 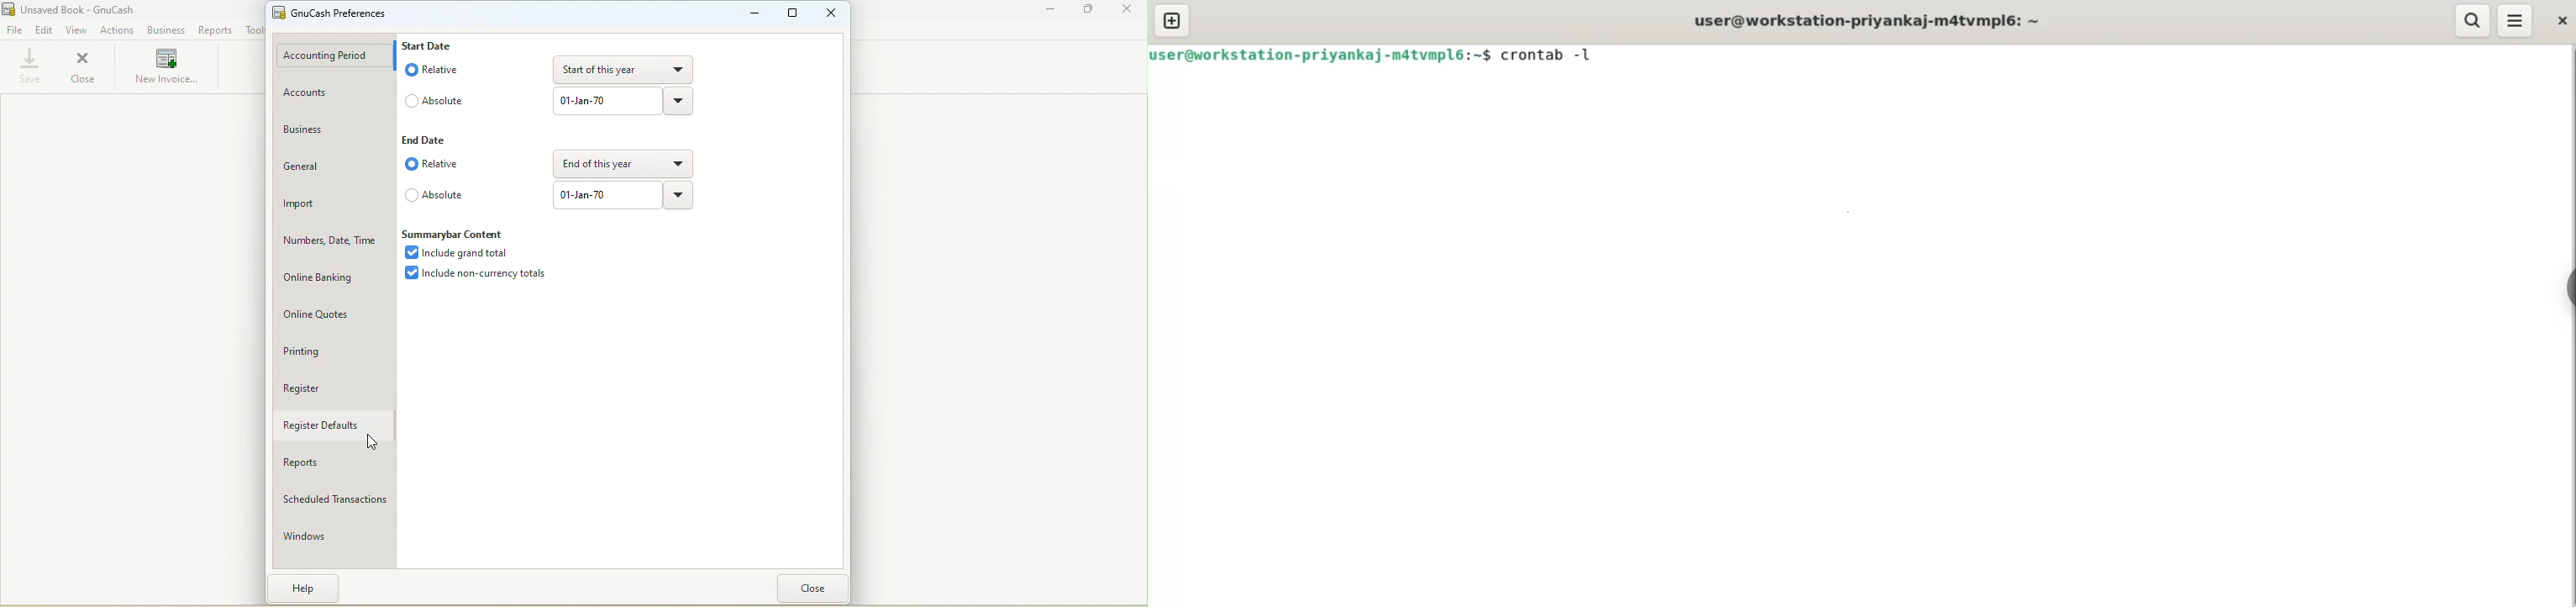 What do you see at coordinates (118, 31) in the screenshot?
I see `Actions` at bounding box center [118, 31].